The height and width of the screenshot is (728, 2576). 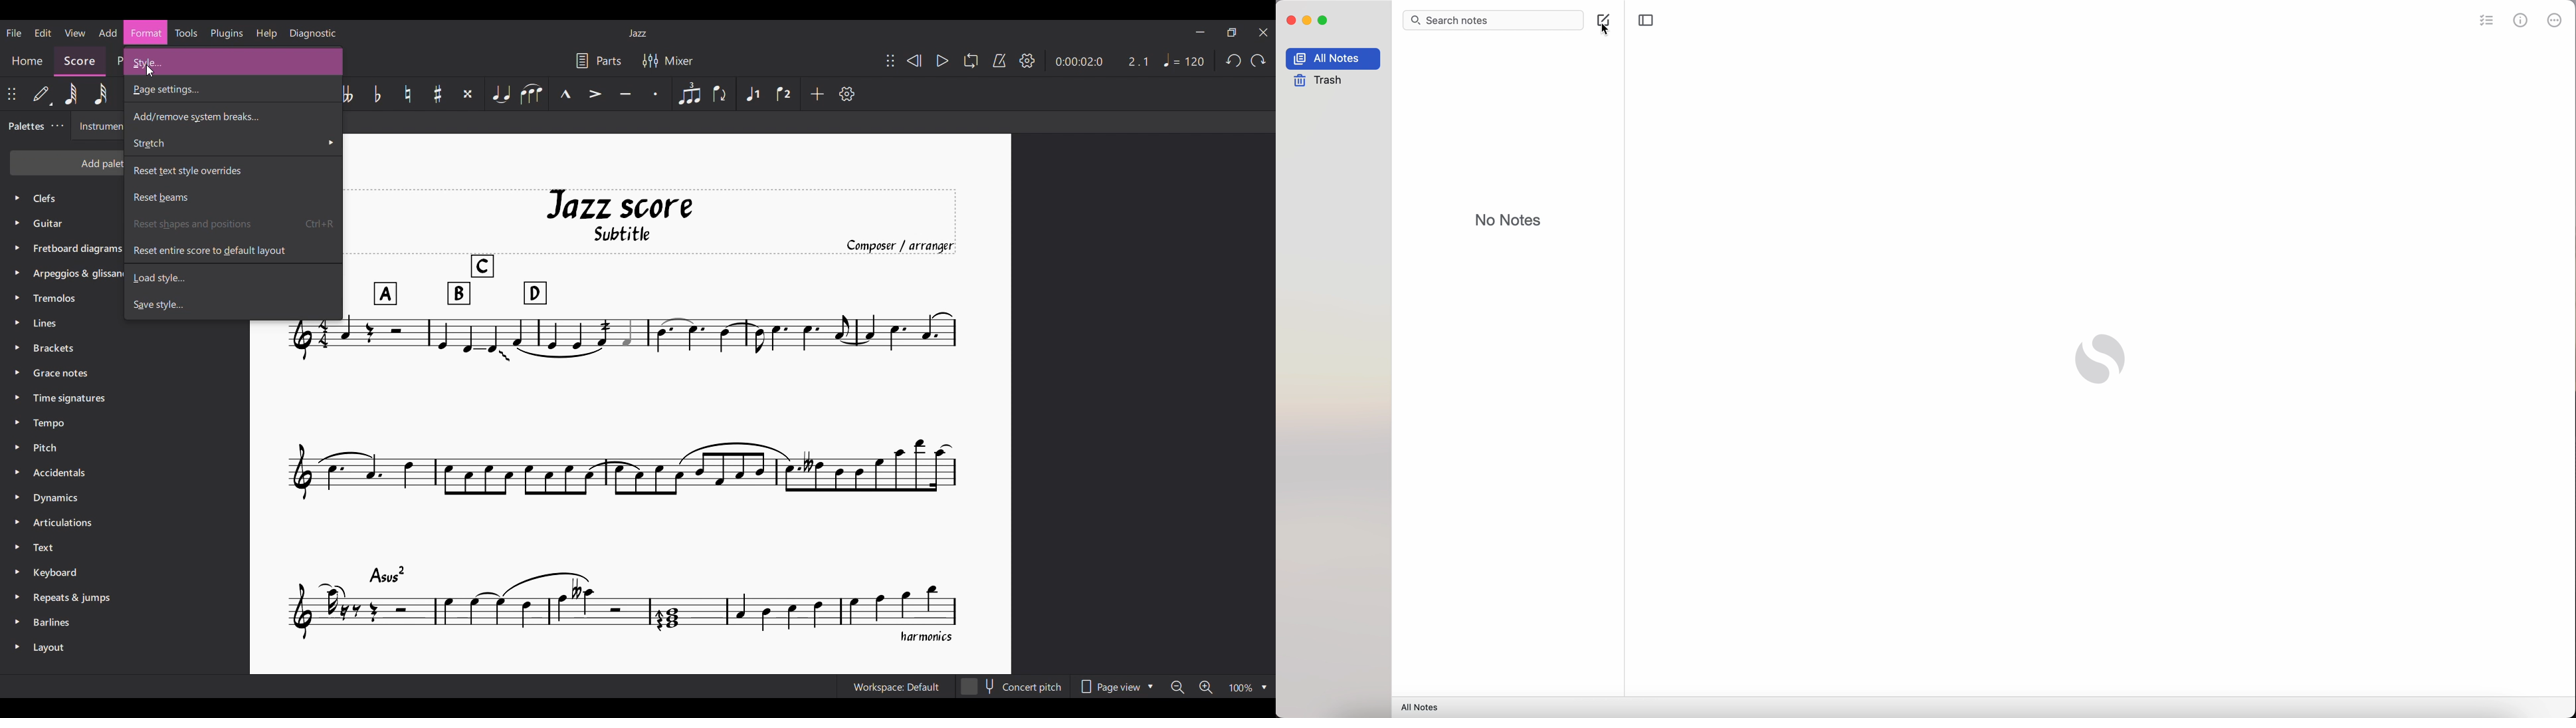 What do you see at coordinates (52, 348) in the screenshot?
I see `Brackets` at bounding box center [52, 348].